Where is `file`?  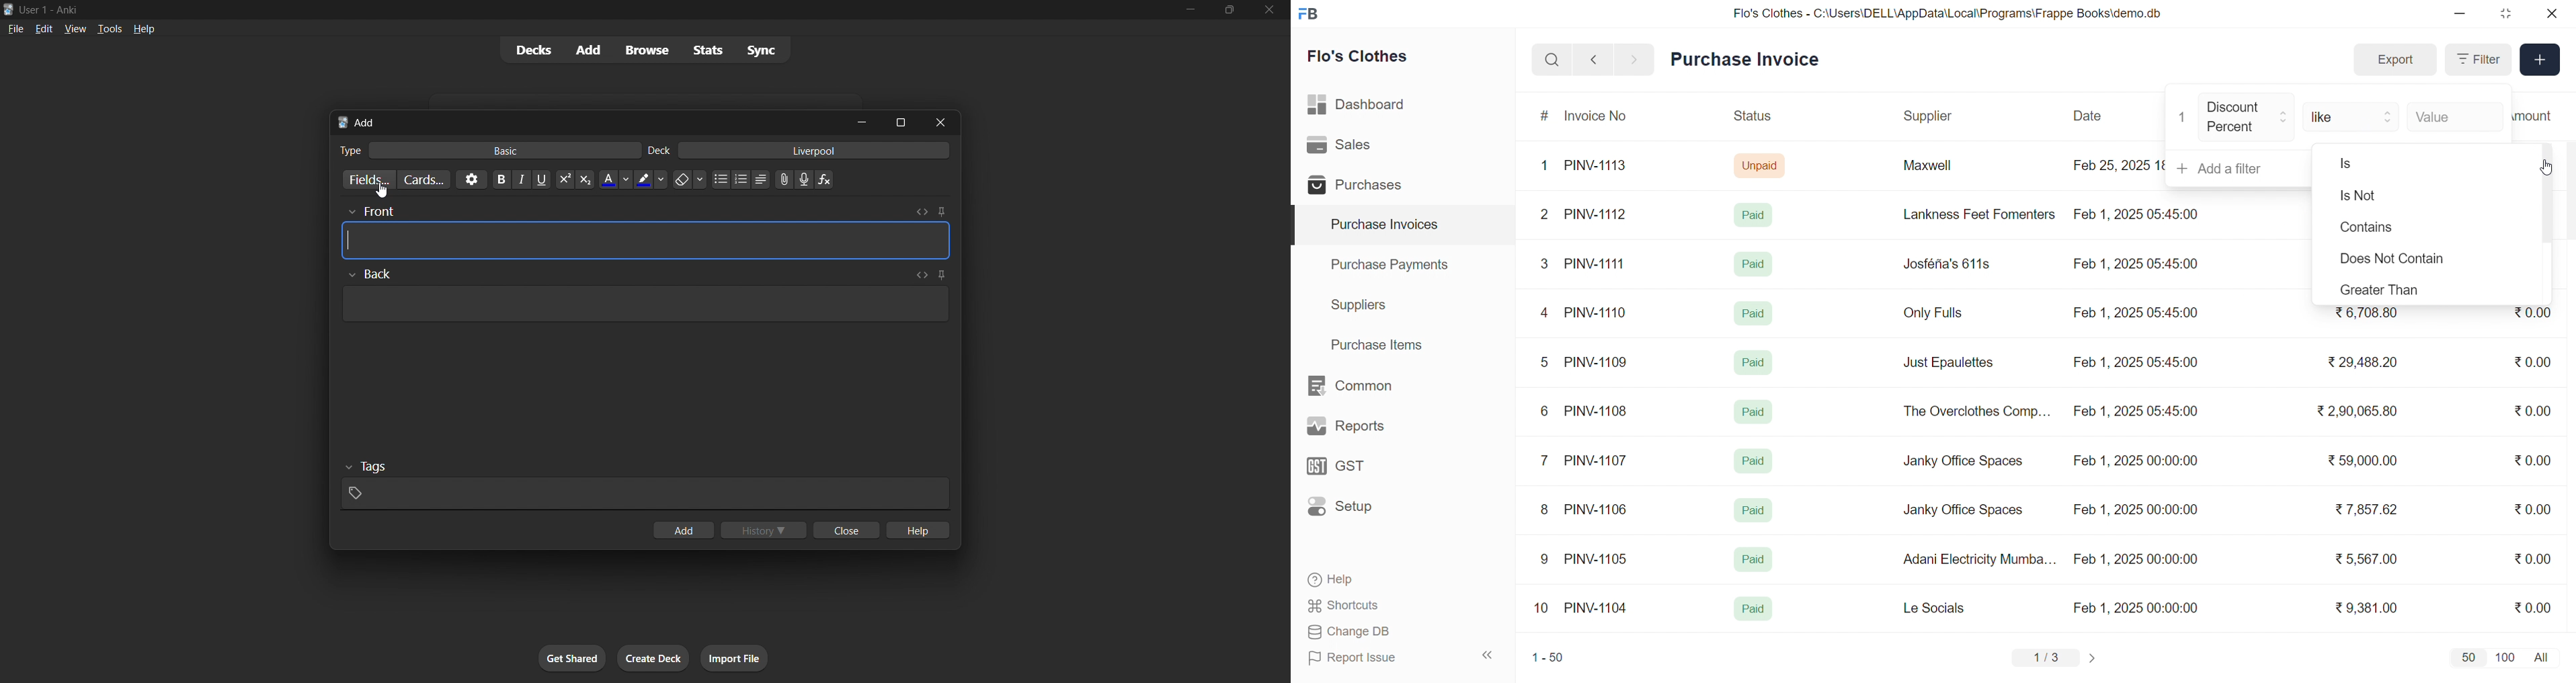 file is located at coordinates (15, 28).